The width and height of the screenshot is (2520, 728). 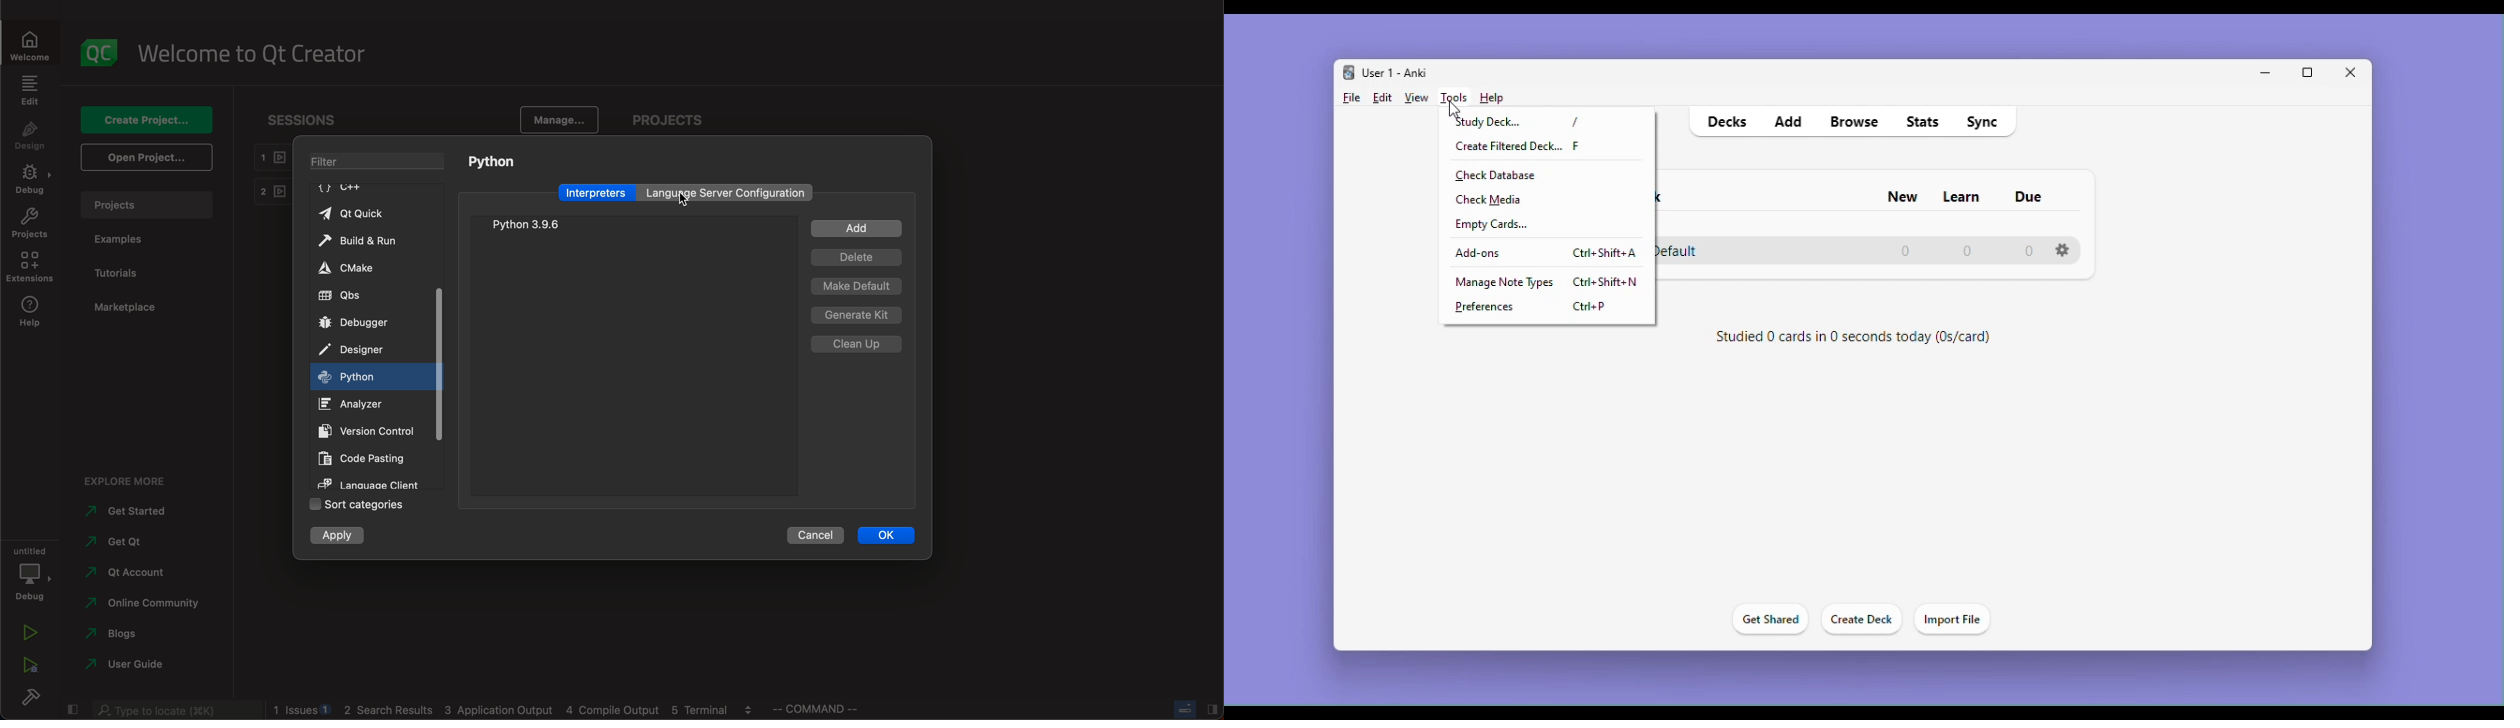 I want to click on search bar, so click(x=175, y=710).